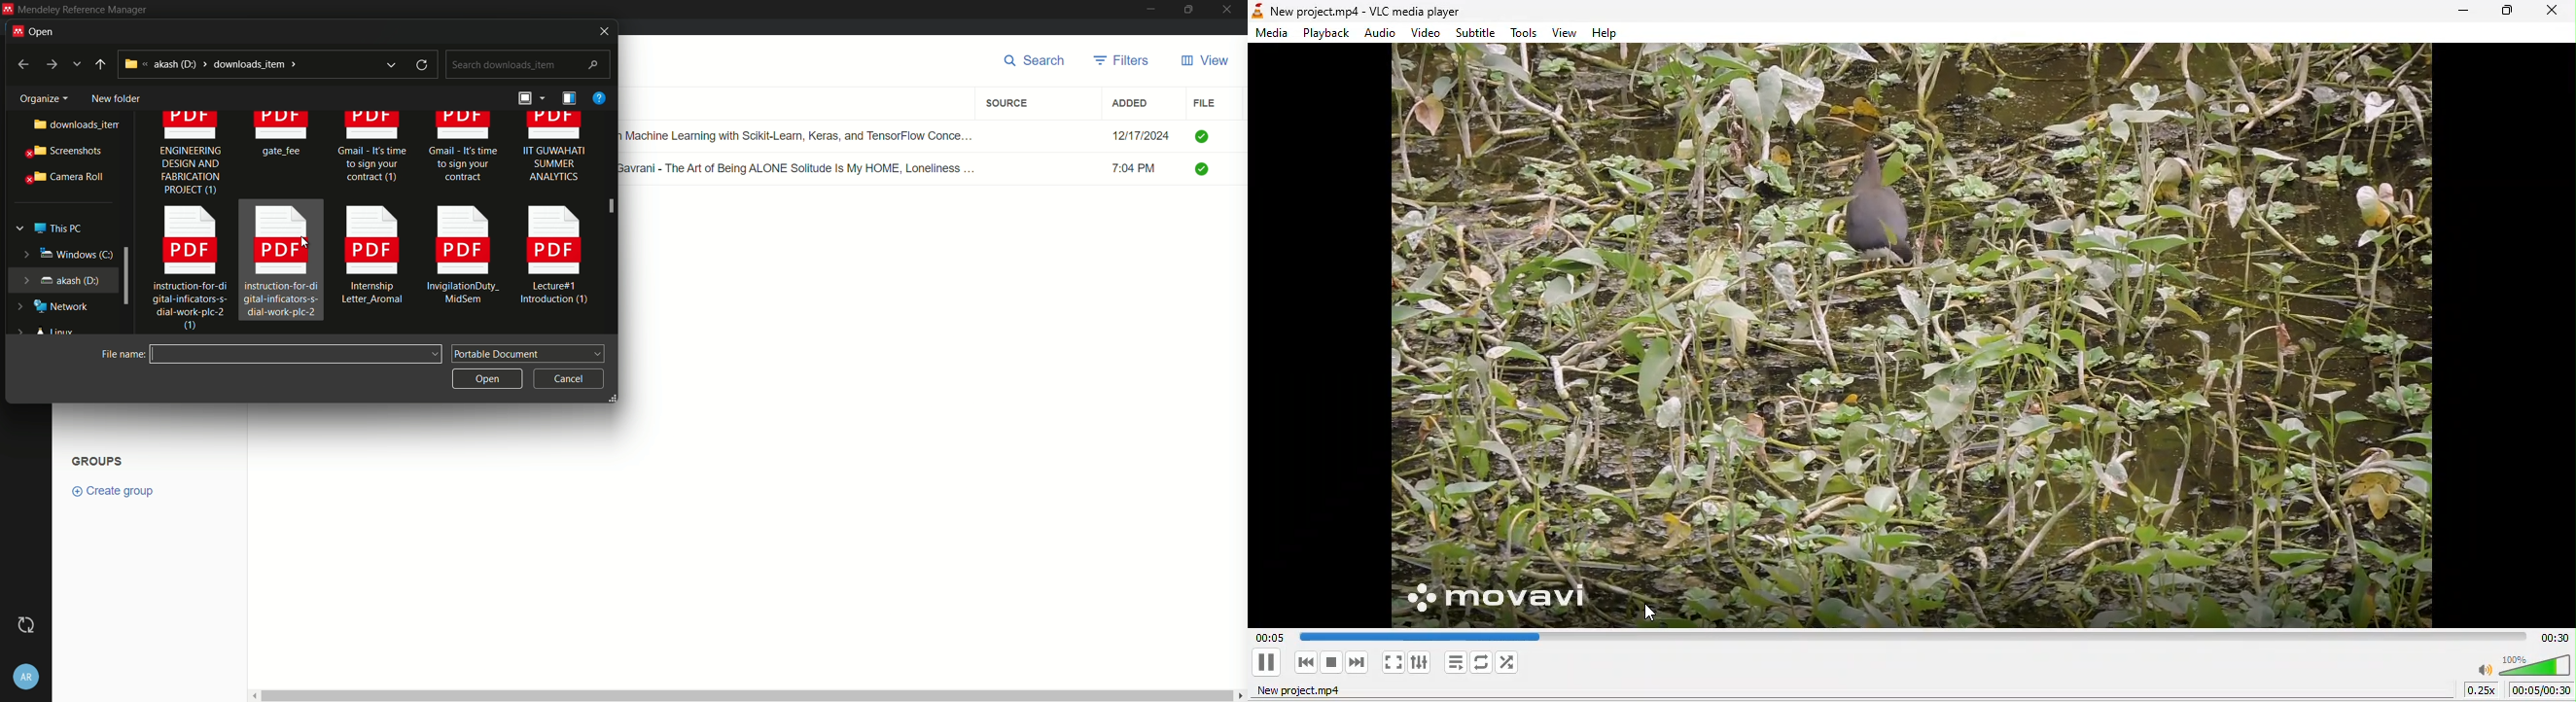 The image size is (2576, 728). I want to click on IIT GUWAHATI
SUMMER
ANALYTICS, so click(555, 153).